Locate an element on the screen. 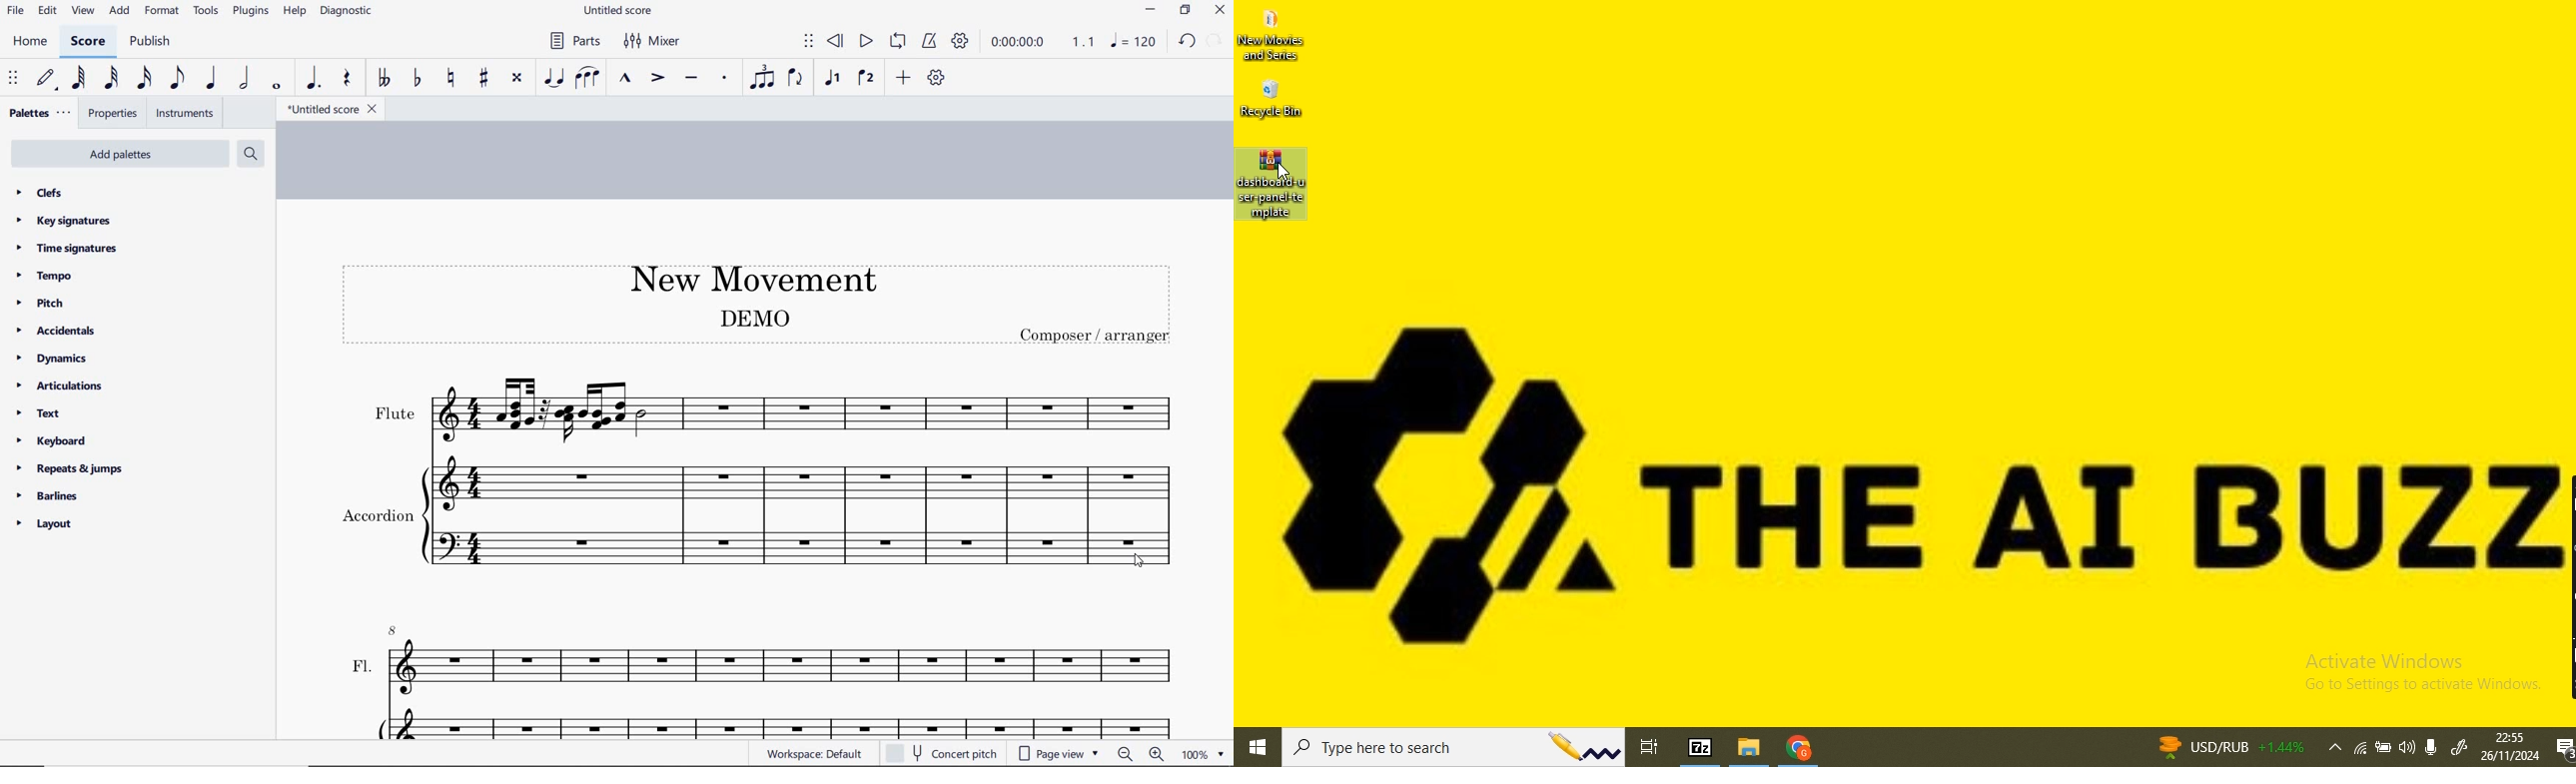  16th note is located at coordinates (145, 79).